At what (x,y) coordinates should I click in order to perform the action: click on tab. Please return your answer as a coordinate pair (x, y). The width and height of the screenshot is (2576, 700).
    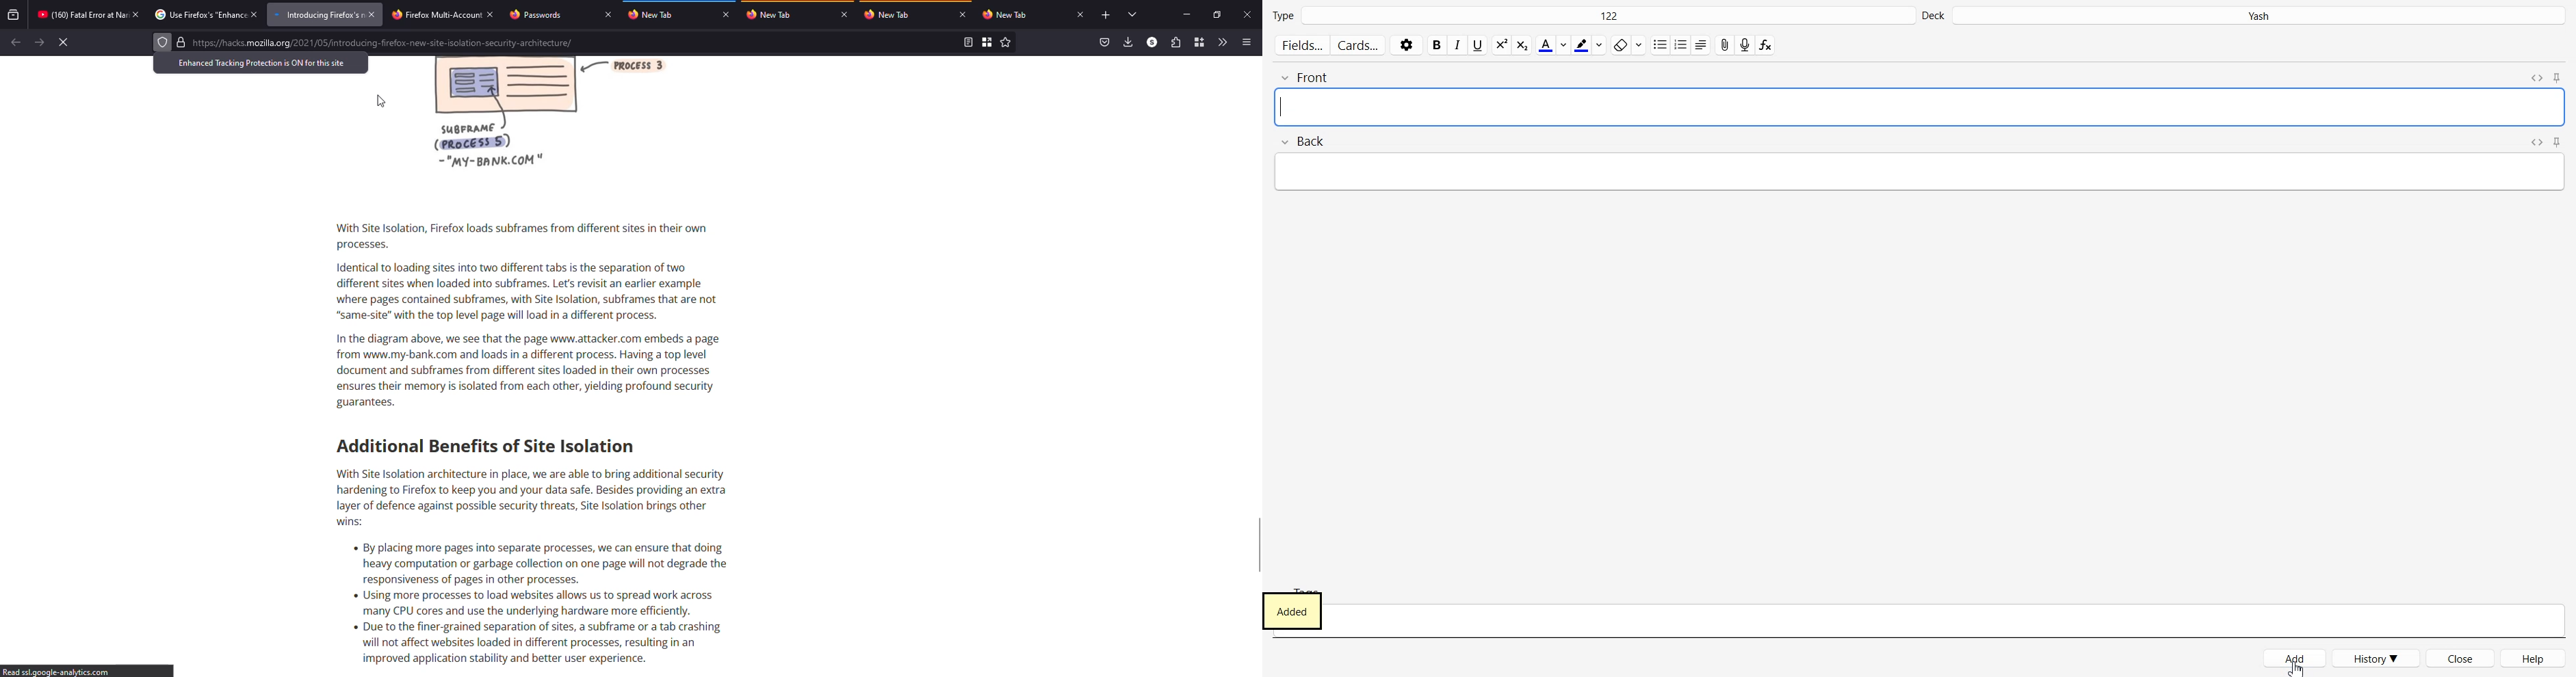
    Looking at the image, I should click on (656, 14).